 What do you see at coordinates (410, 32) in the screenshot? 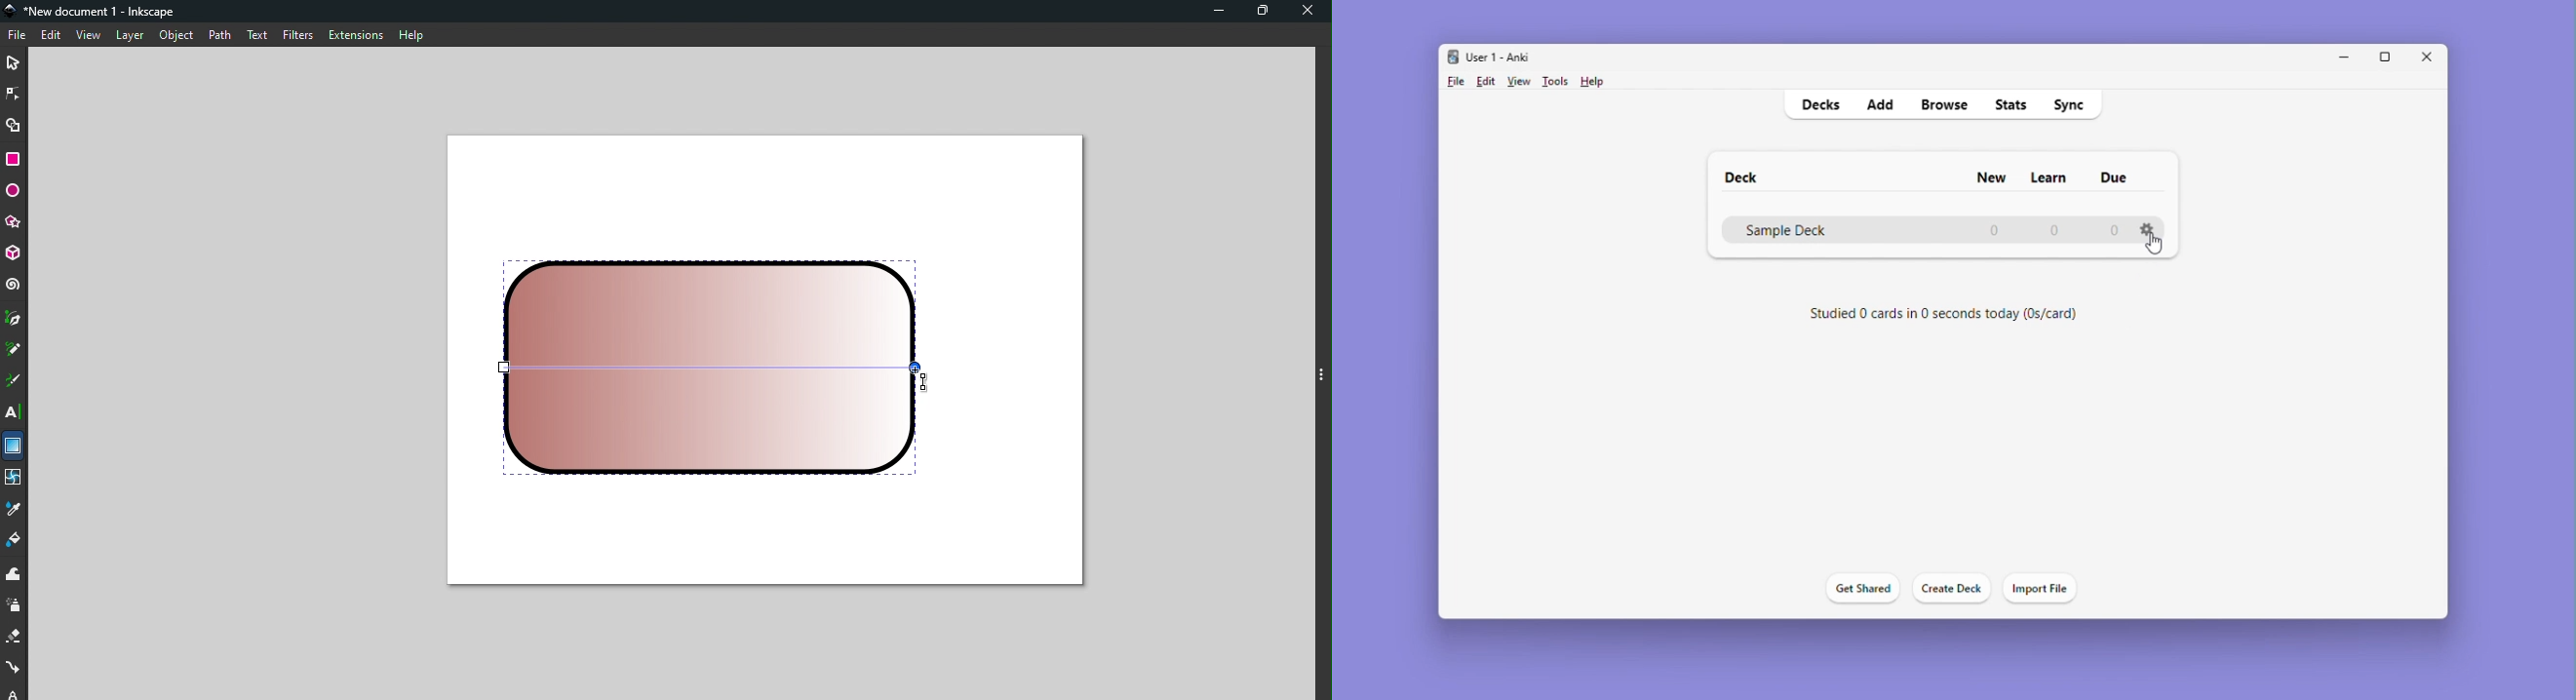
I see `Help` at bounding box center [410, 32].